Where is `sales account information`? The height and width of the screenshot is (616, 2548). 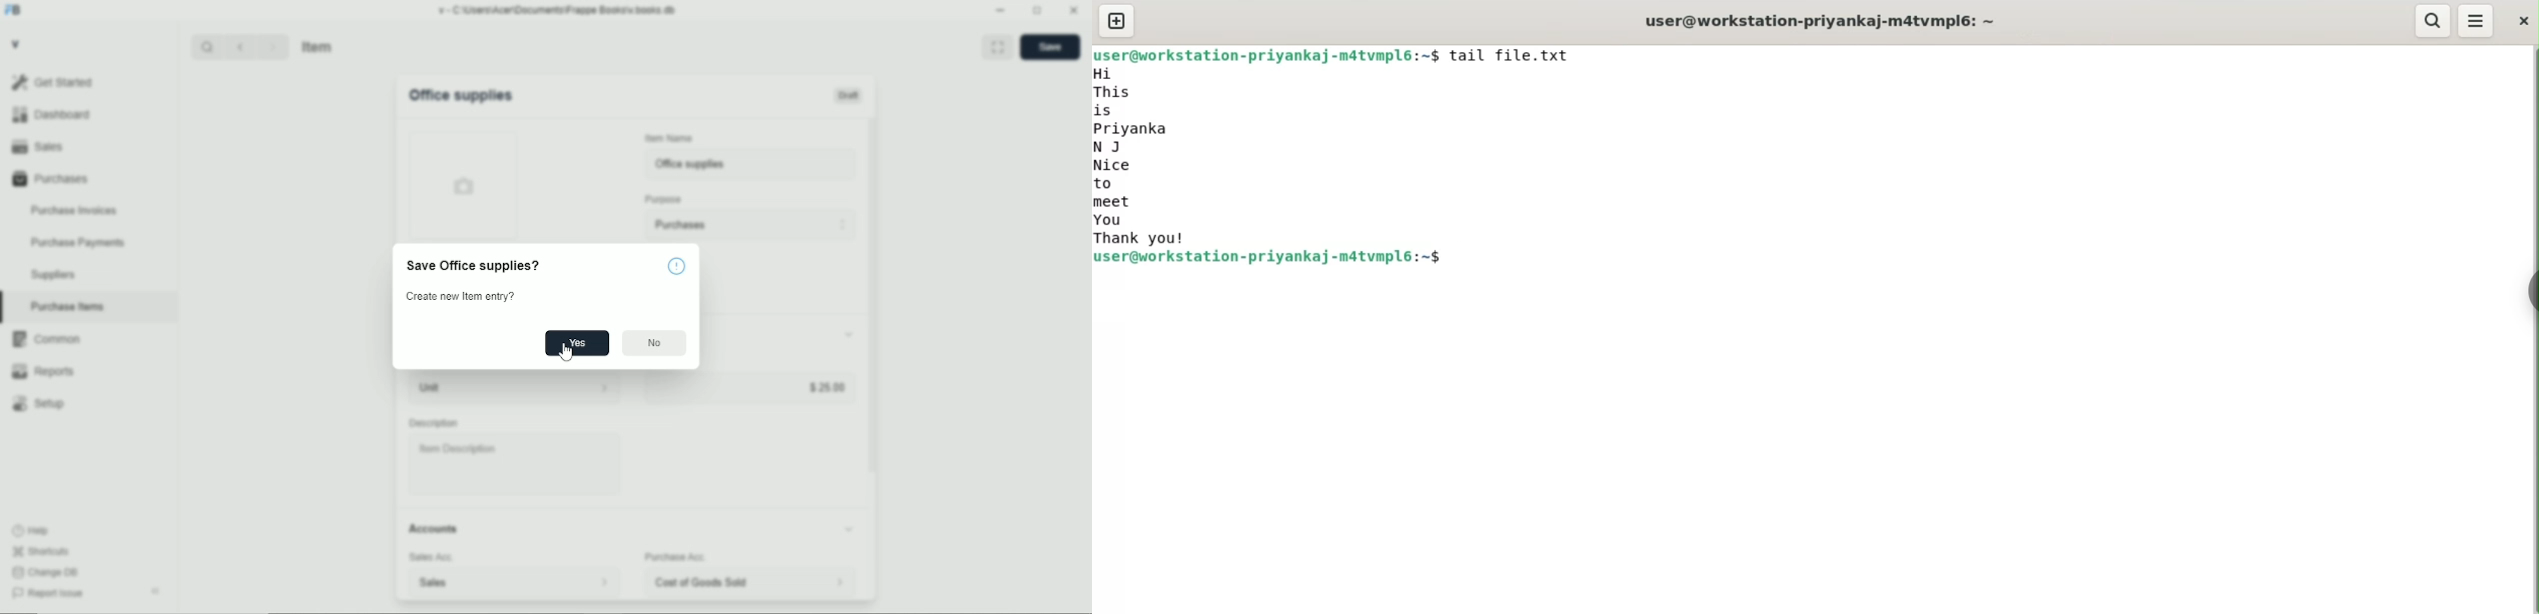
sales account information is located at coordinates (604, 582).